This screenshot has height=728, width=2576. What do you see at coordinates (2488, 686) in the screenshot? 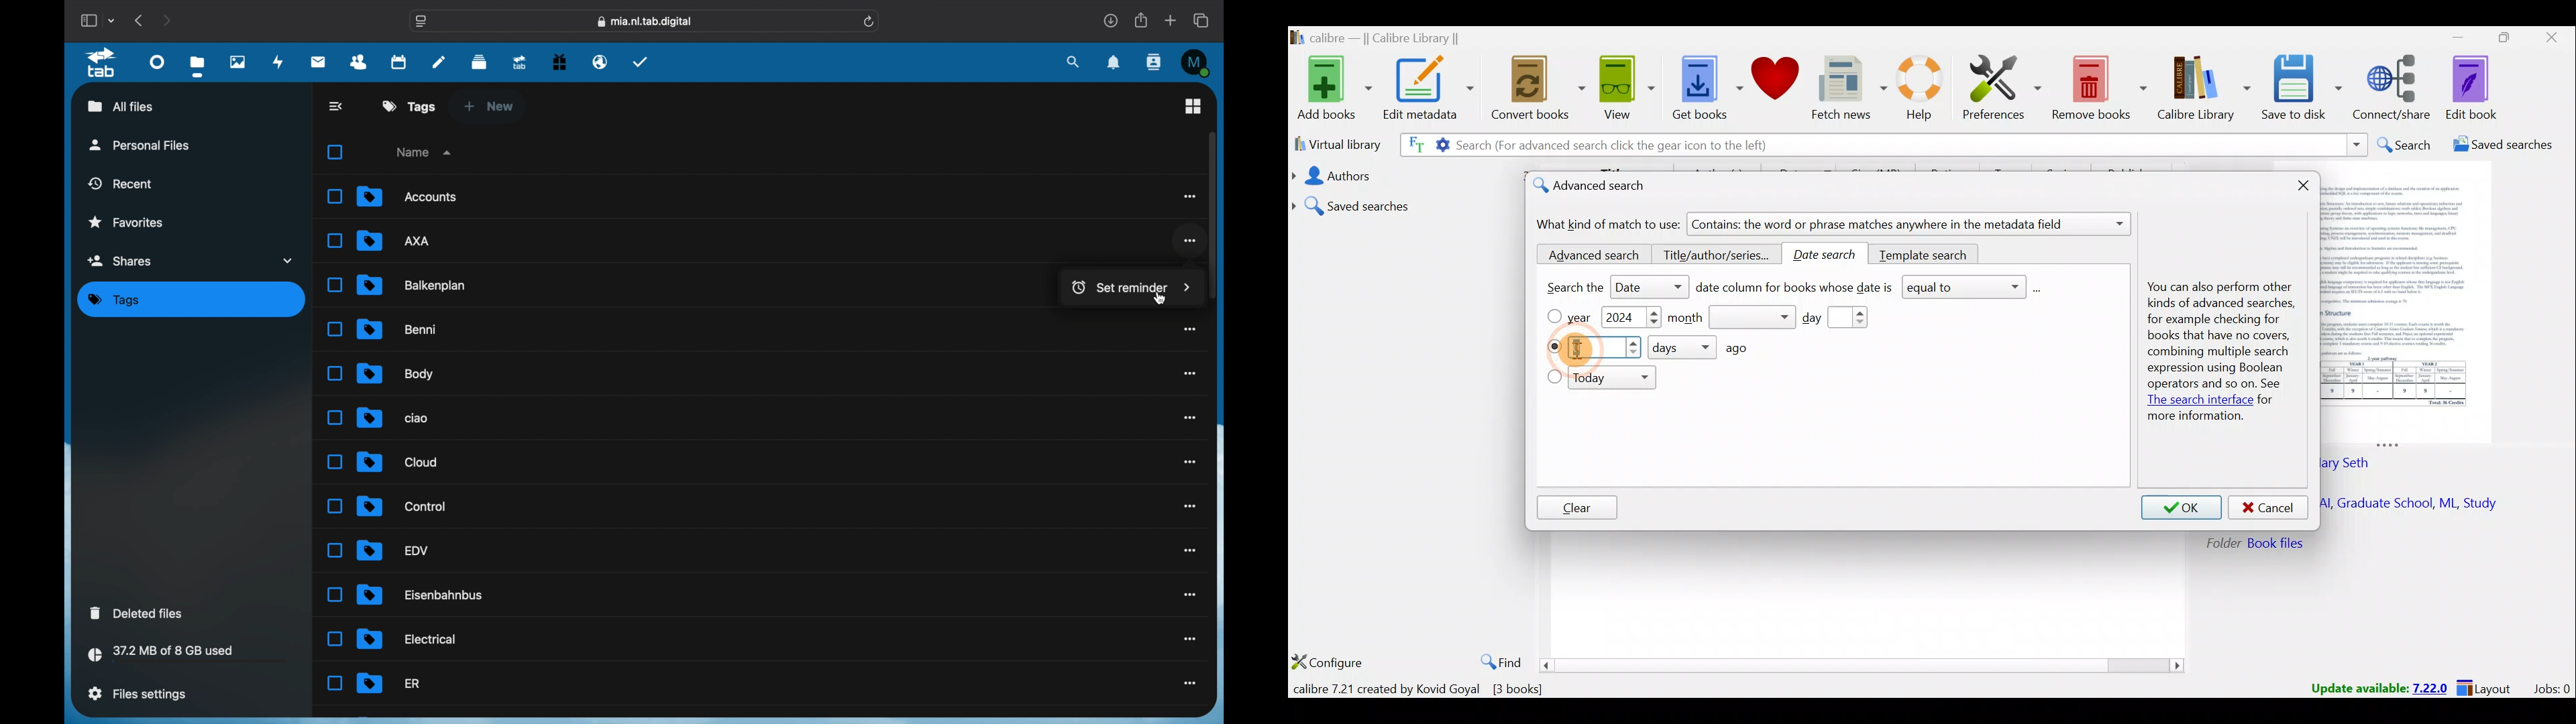
I see `Layout` at bounding box center [2488, 686].